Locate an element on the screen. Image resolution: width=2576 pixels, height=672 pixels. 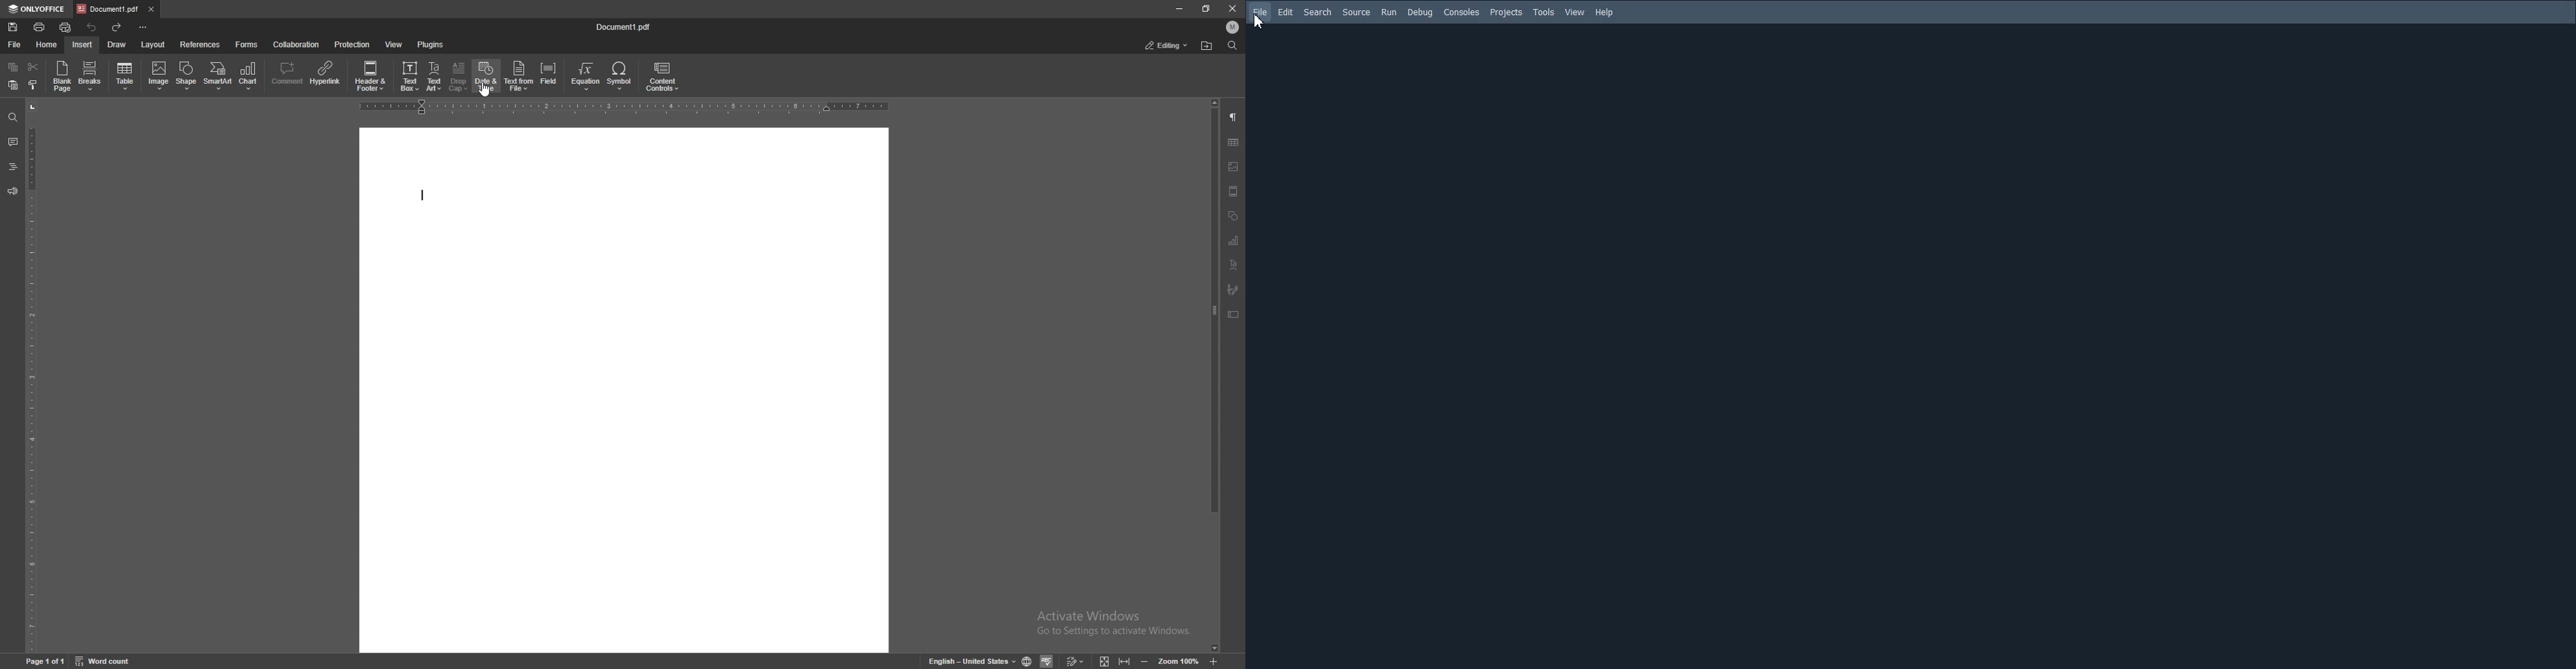
insert is located at coordinates (84, 45).